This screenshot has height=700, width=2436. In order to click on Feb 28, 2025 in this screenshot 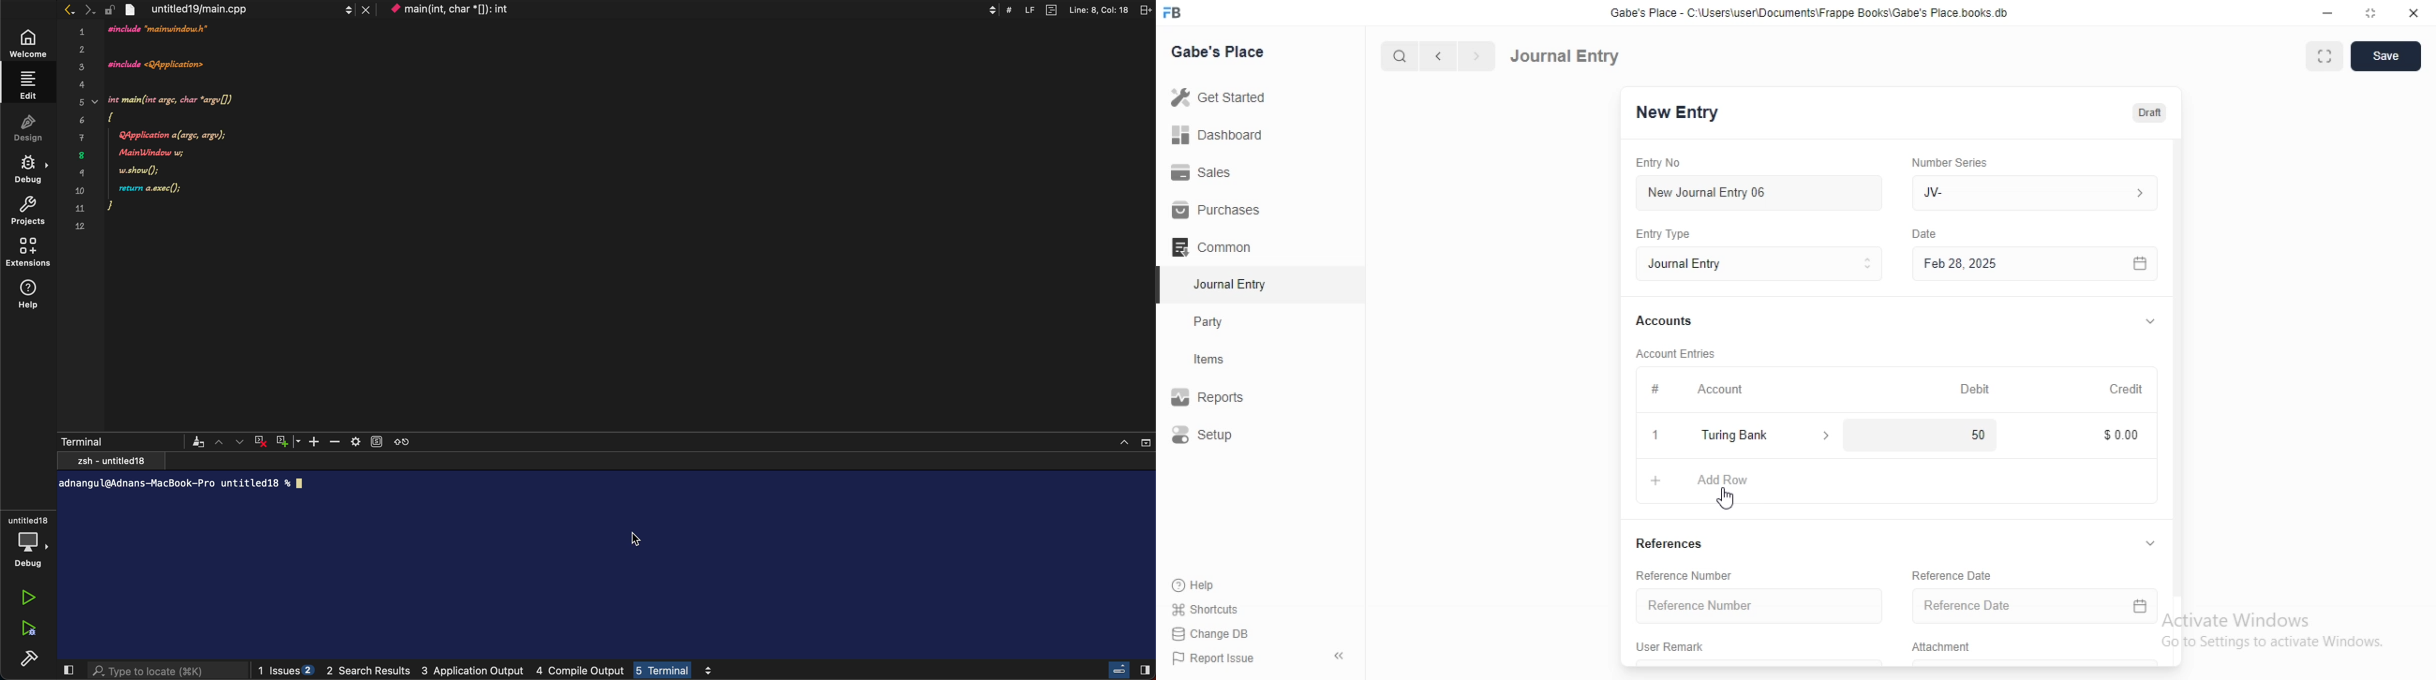, I will do `click(2016, 263)`.